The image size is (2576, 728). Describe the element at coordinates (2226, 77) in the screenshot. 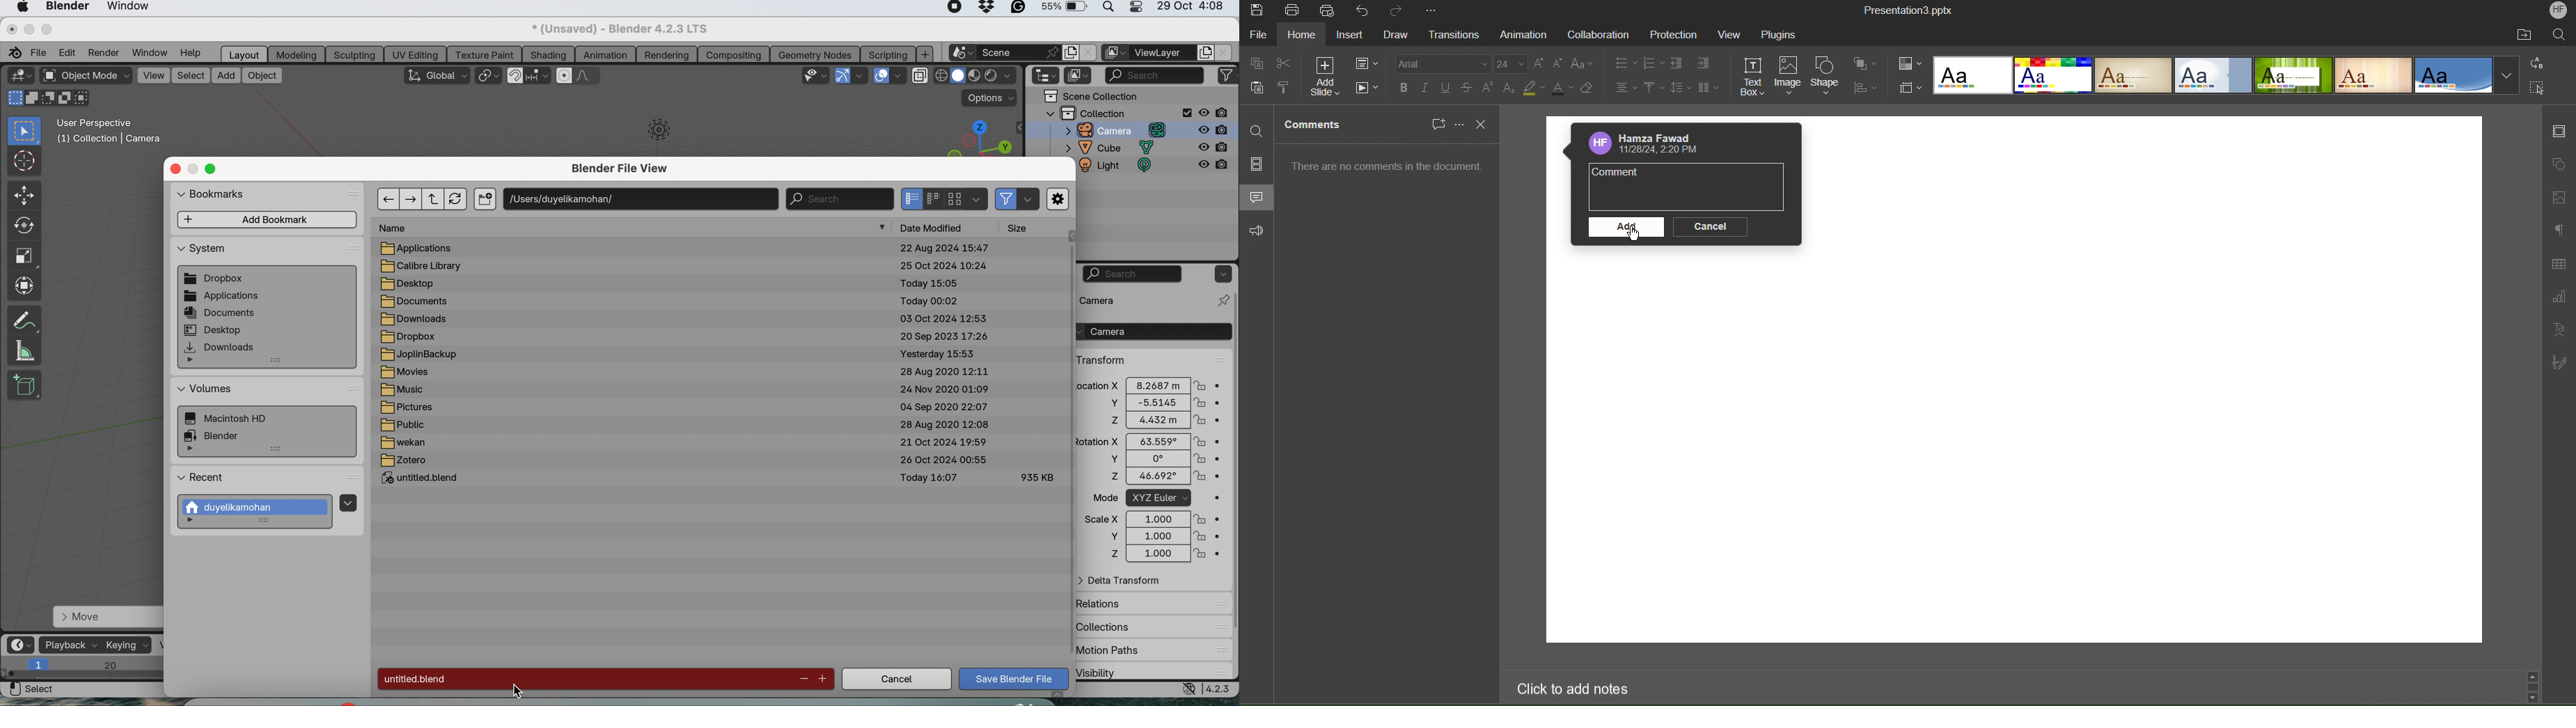

I see `Slide Templates` at that location.